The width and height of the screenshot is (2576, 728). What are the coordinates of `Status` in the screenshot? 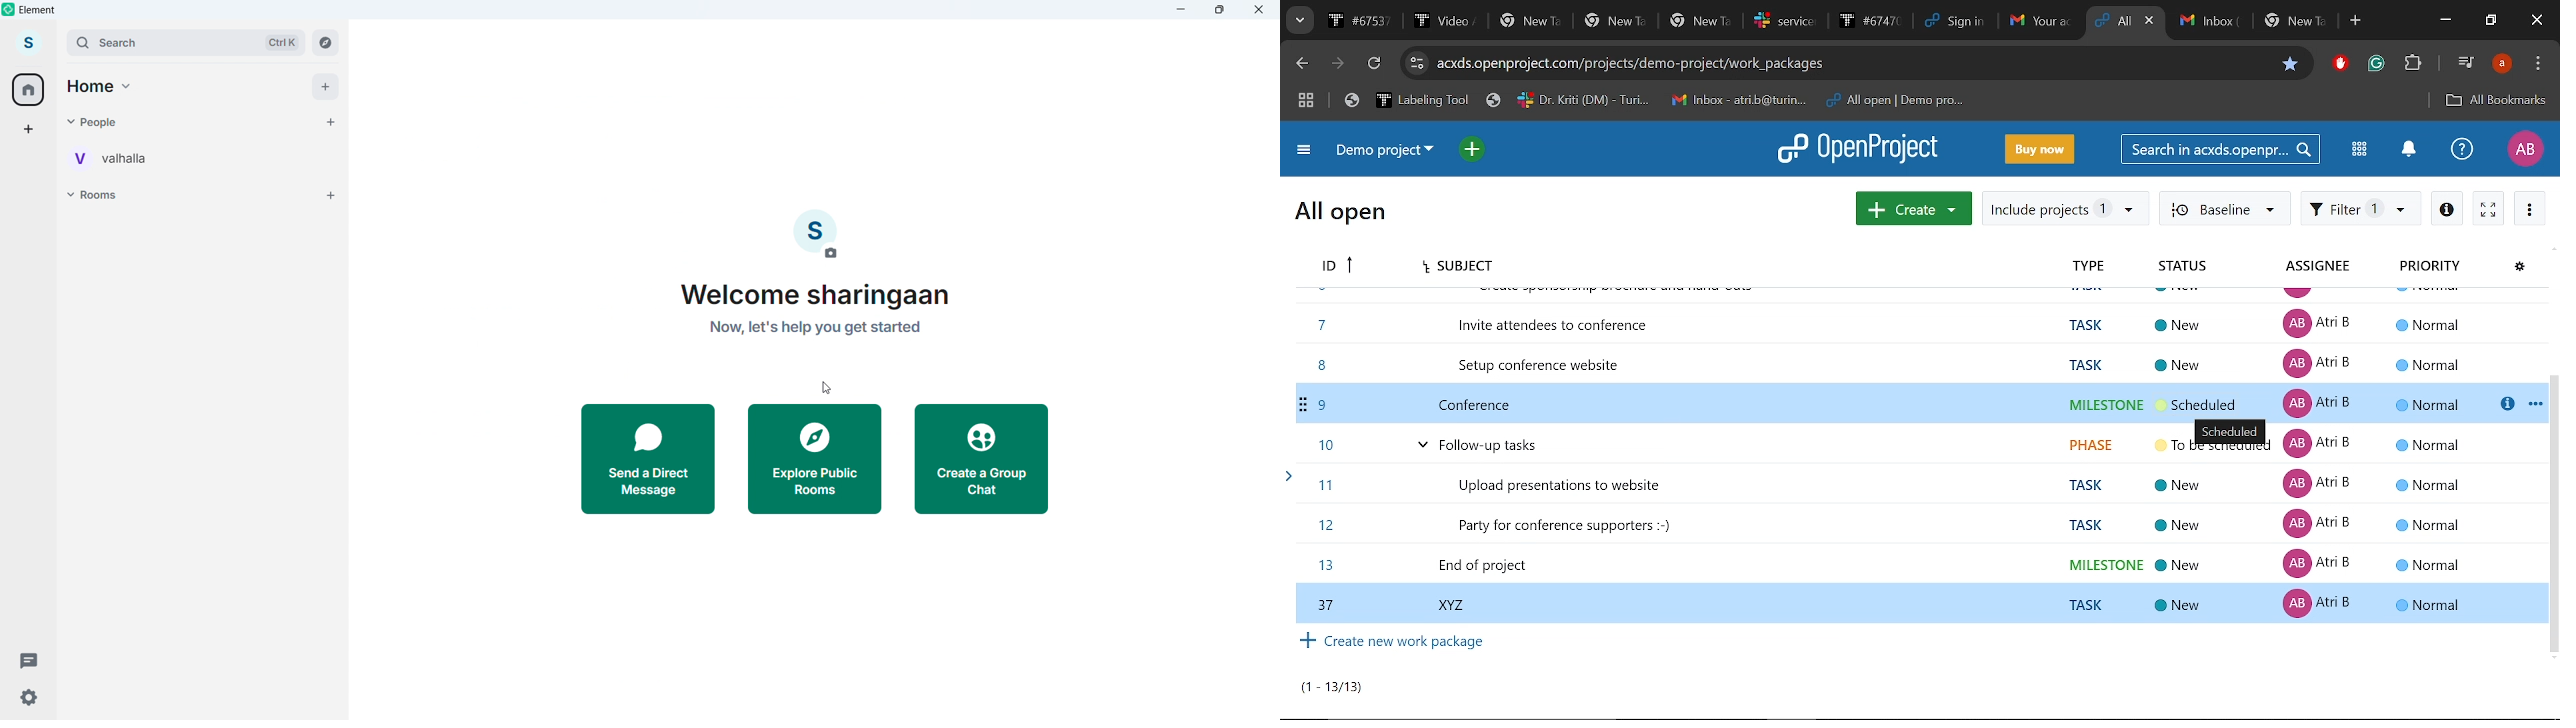 It's located at (2184, 268).